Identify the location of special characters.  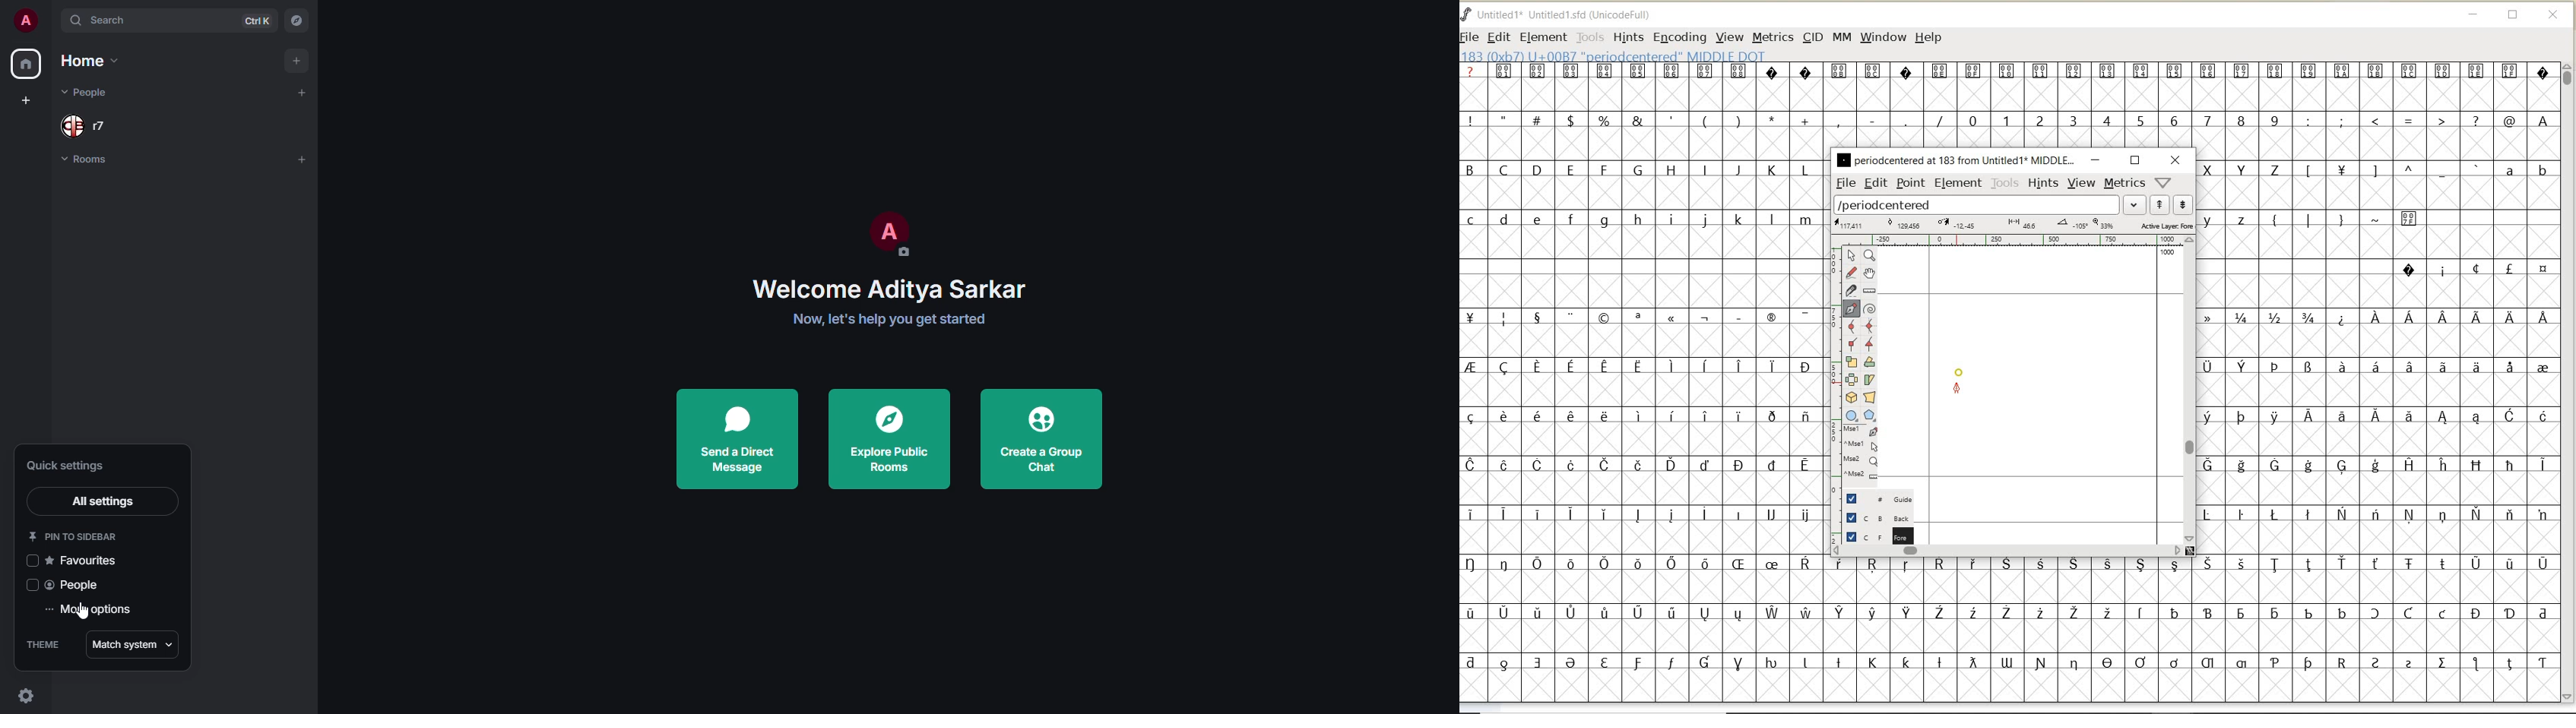
(2380, 427).